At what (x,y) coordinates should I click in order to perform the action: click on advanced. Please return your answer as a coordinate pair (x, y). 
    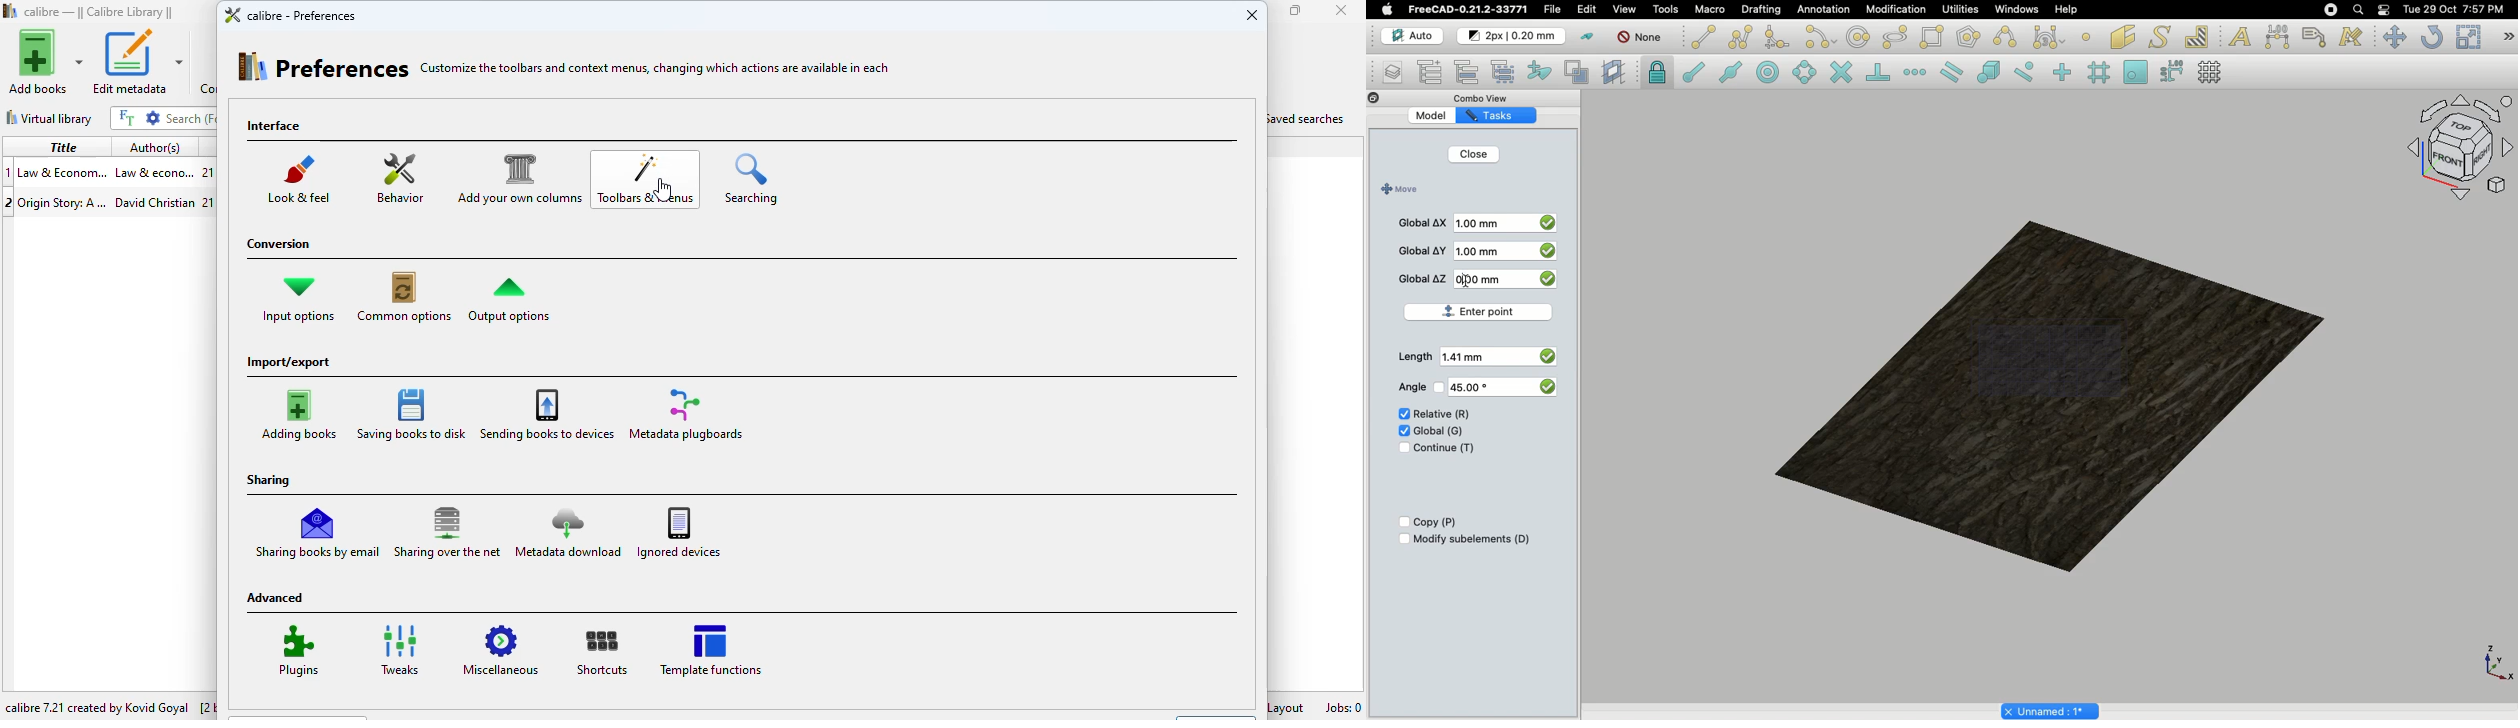
    Looking at the image, I should click on (277, 598).